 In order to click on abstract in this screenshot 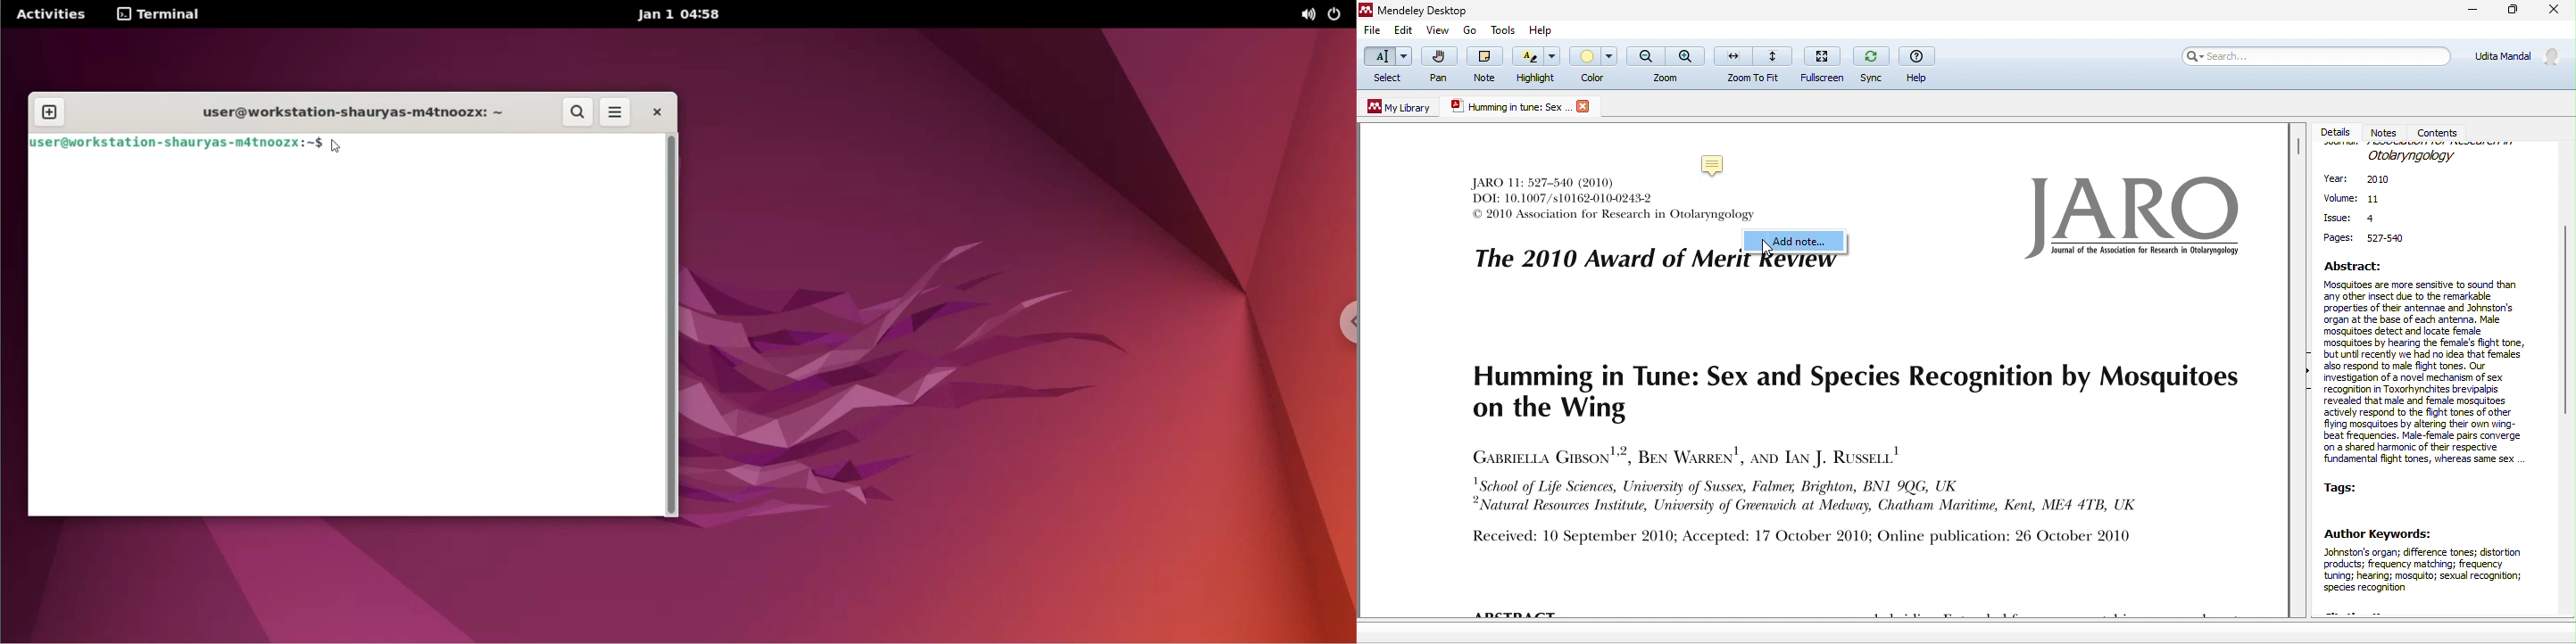, I will do `click(2429, 364)`.